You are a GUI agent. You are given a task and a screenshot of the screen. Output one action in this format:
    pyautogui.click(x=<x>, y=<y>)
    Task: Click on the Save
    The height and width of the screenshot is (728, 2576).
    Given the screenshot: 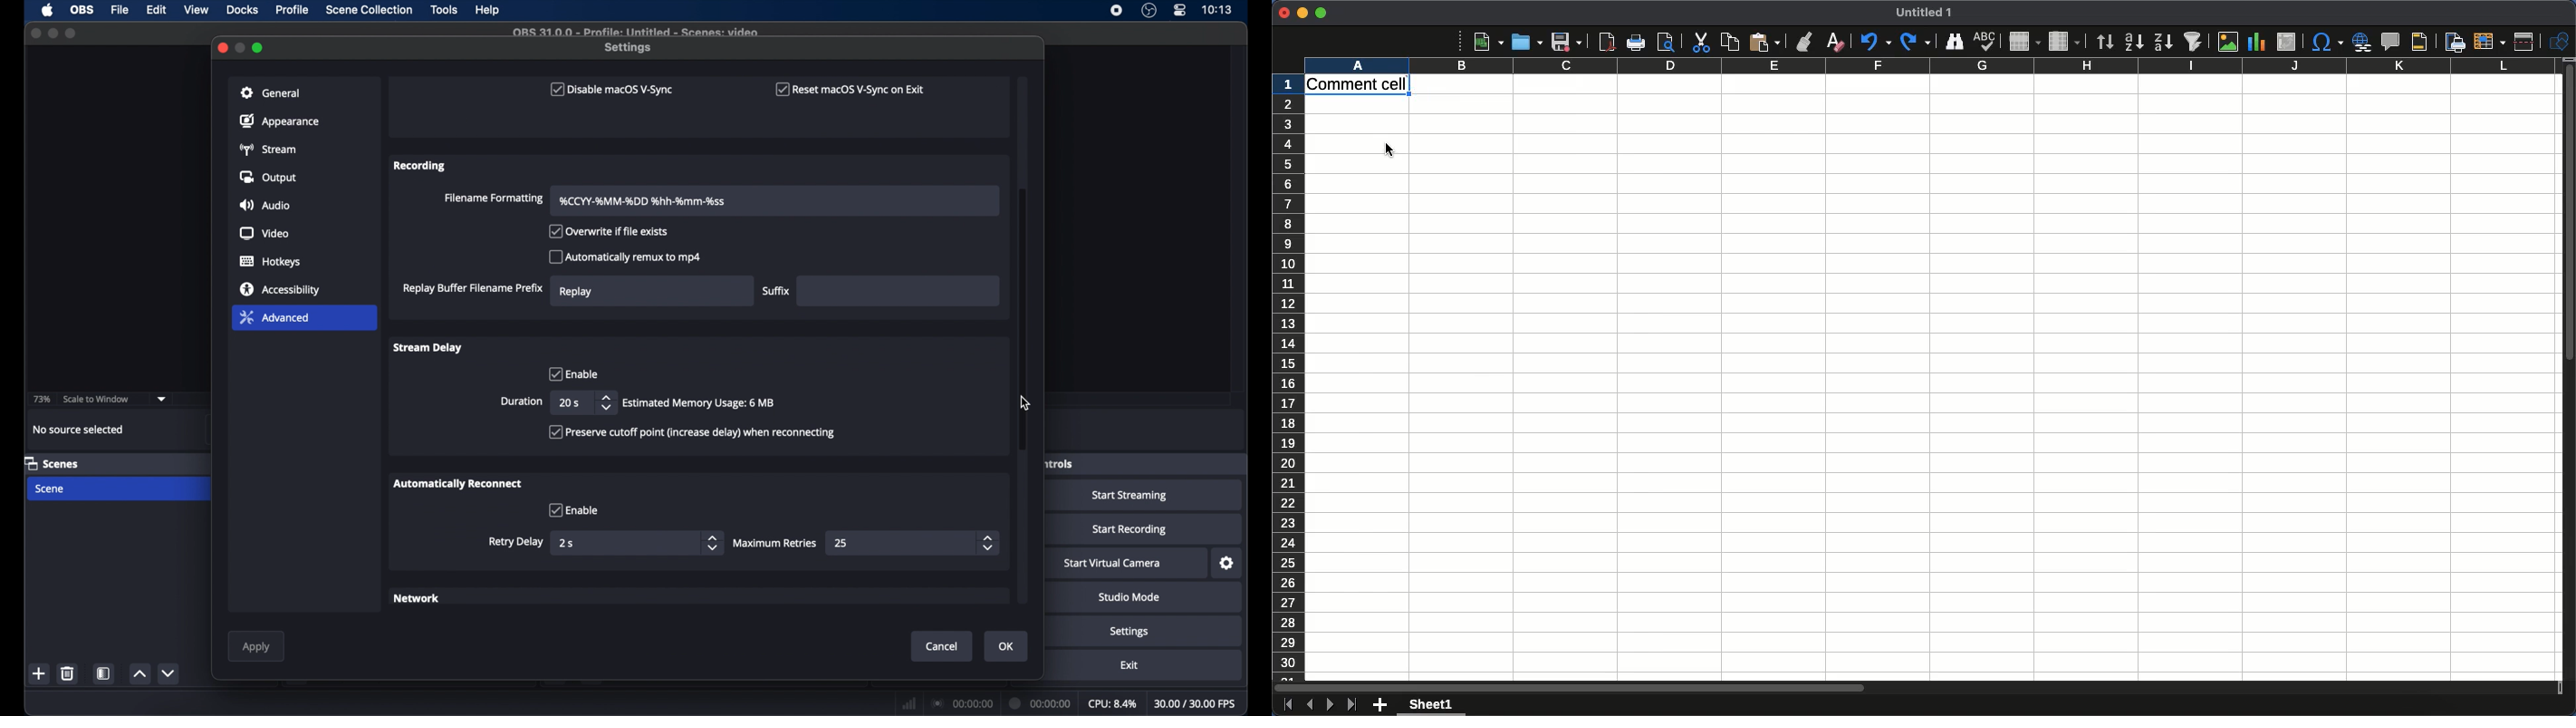 What is the action you would take?
    pyautogui.click(x=1565, y=42)
    